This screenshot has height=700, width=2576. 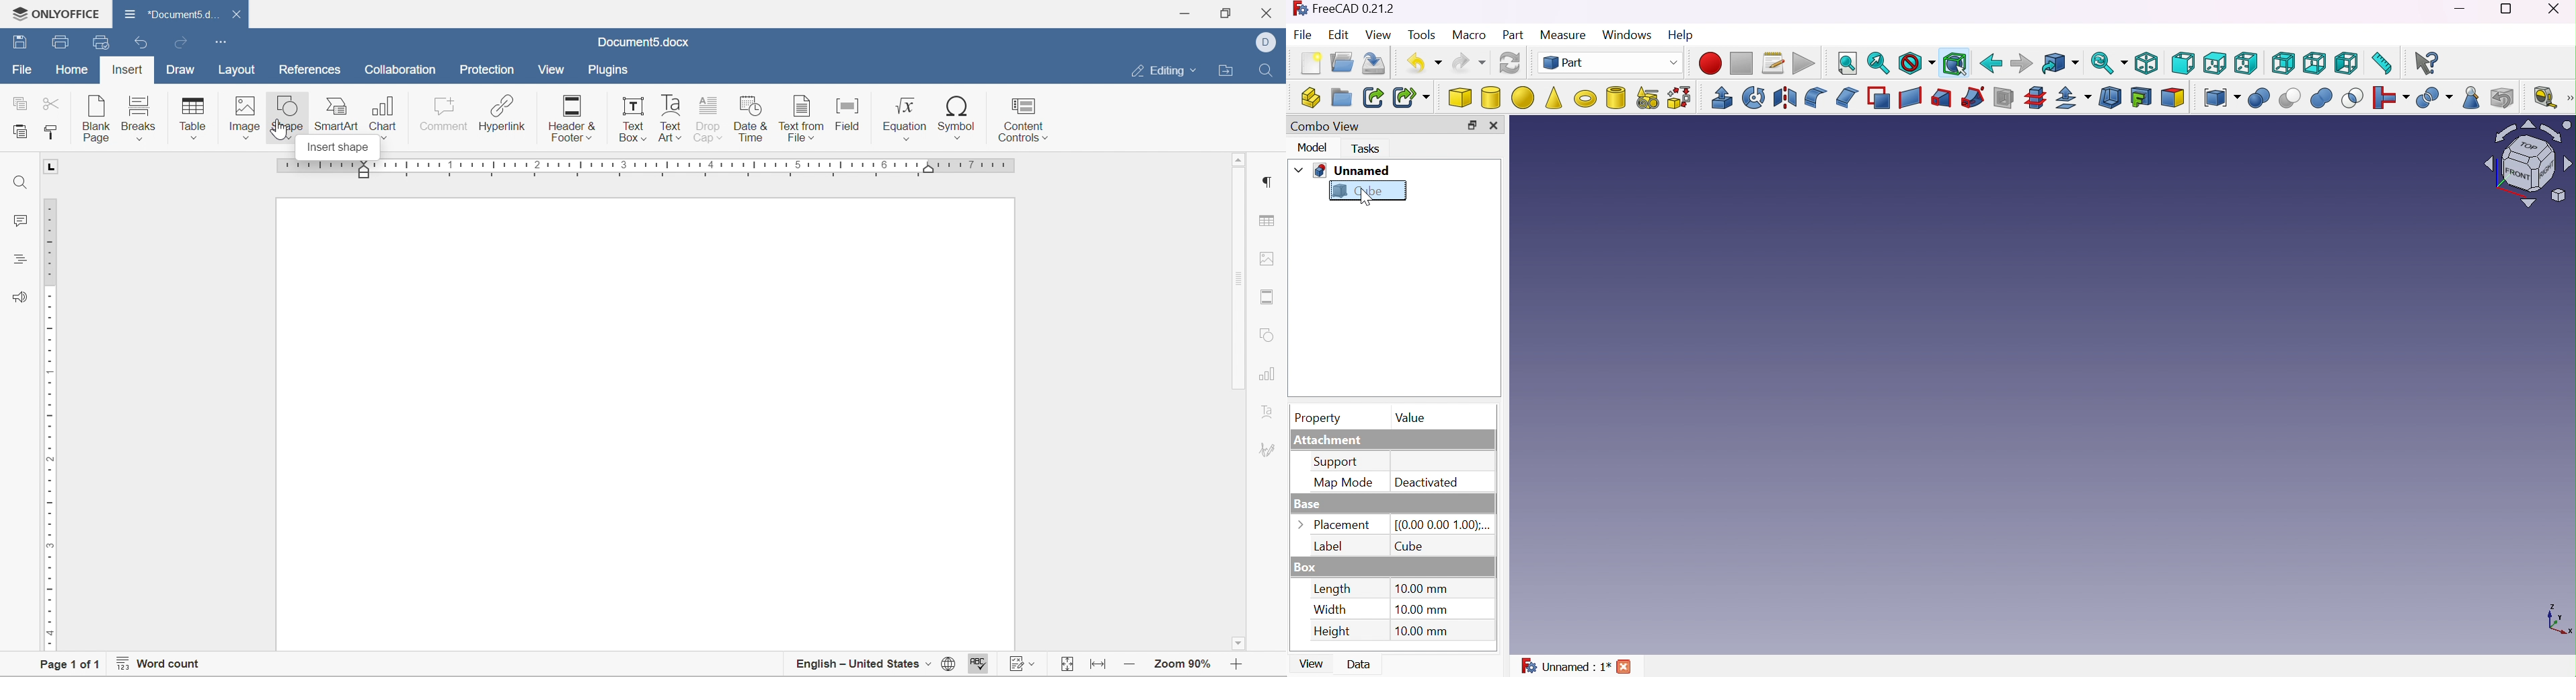 I want to click on Macro, so click(x=1471, y=37).